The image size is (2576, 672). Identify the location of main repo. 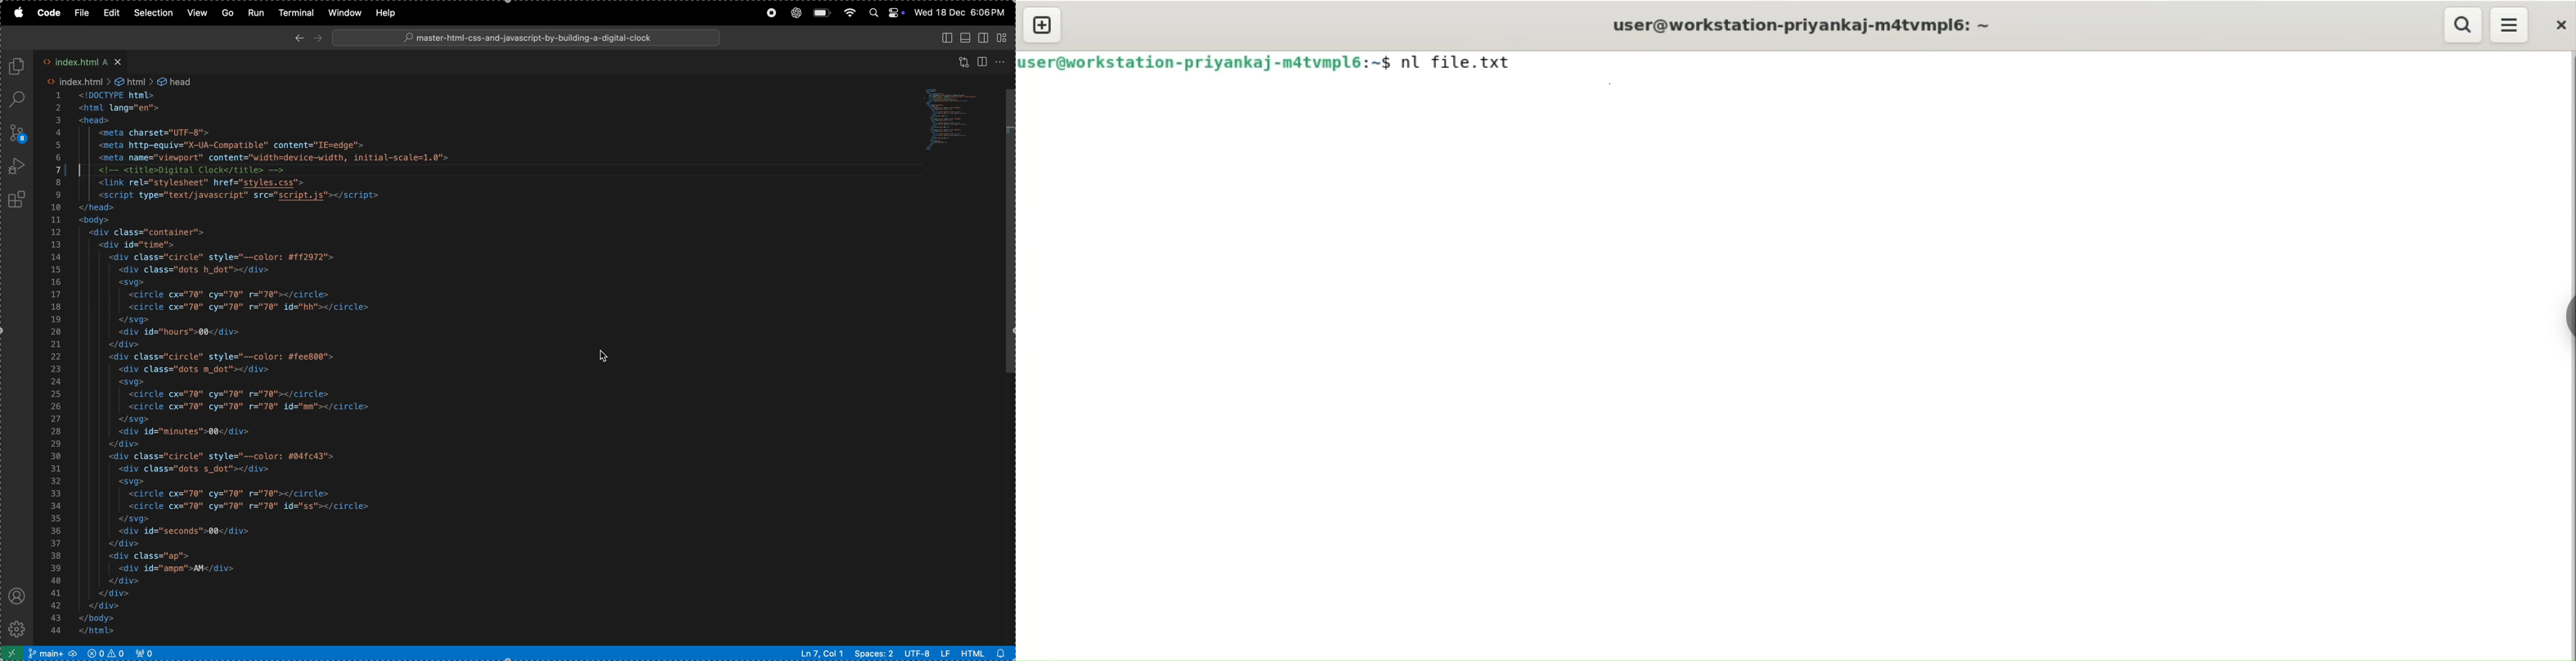
(52, 653).